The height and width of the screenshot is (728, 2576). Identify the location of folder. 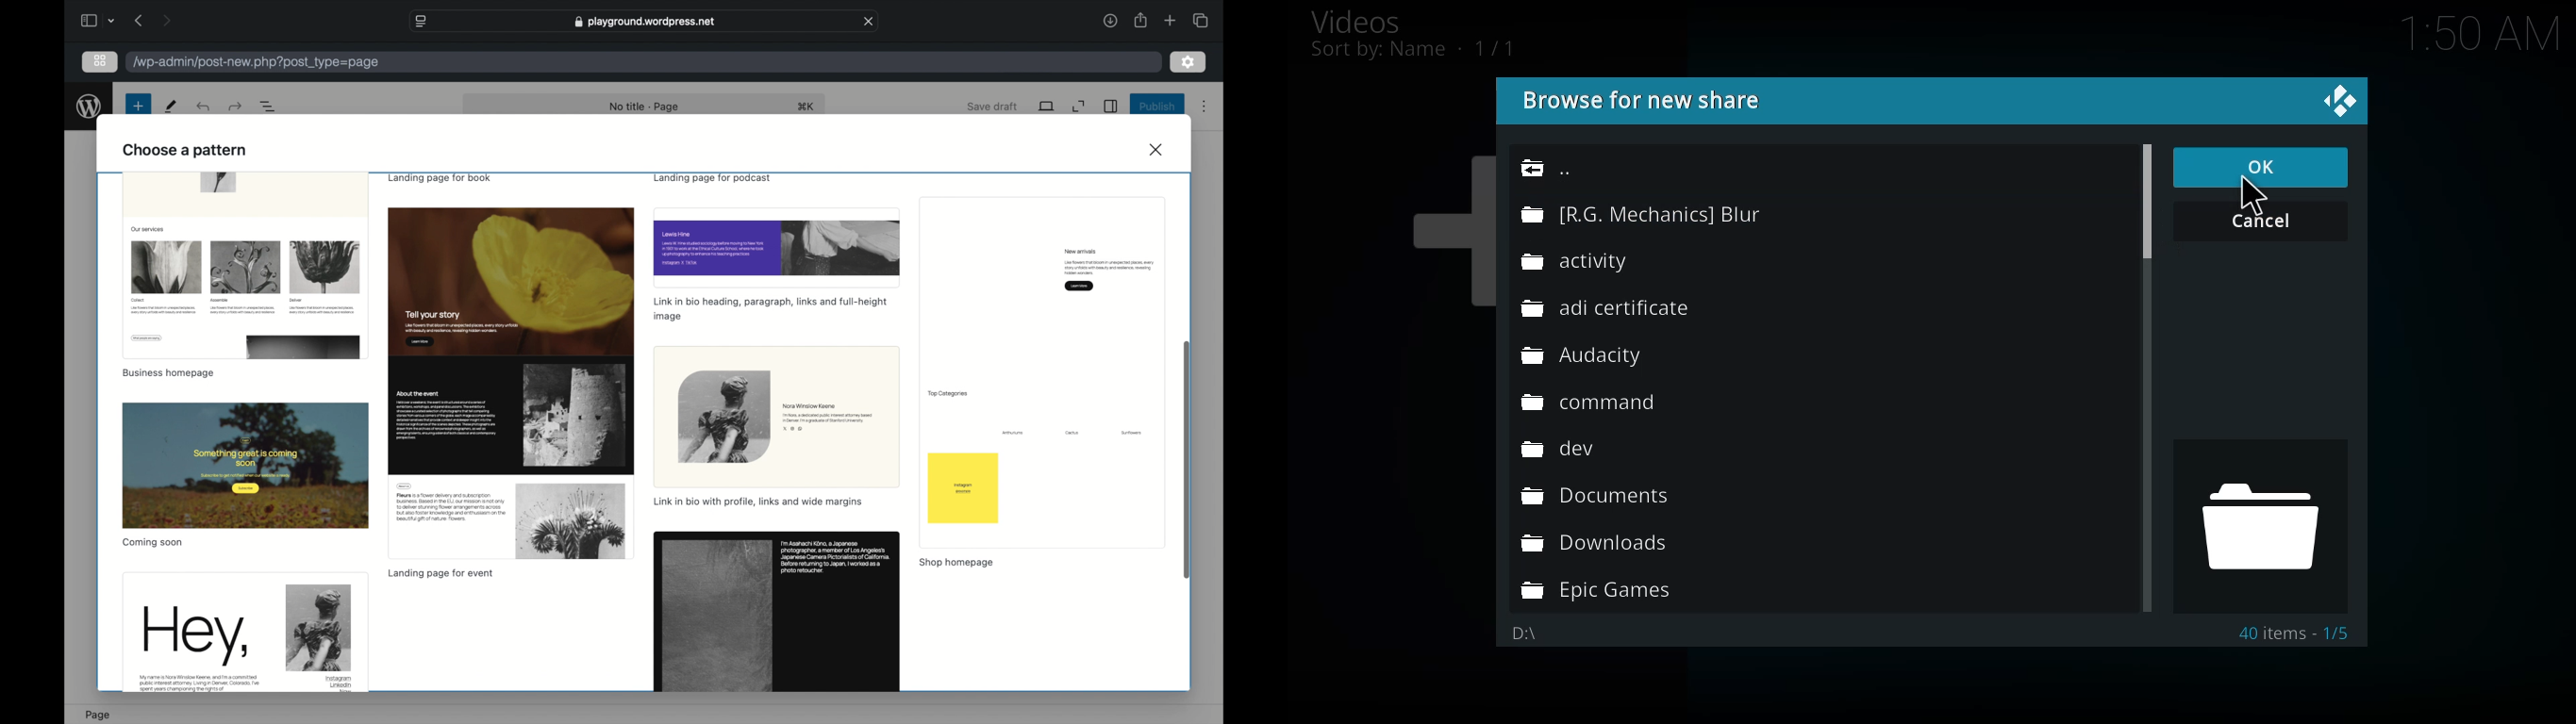
(1611, 310).